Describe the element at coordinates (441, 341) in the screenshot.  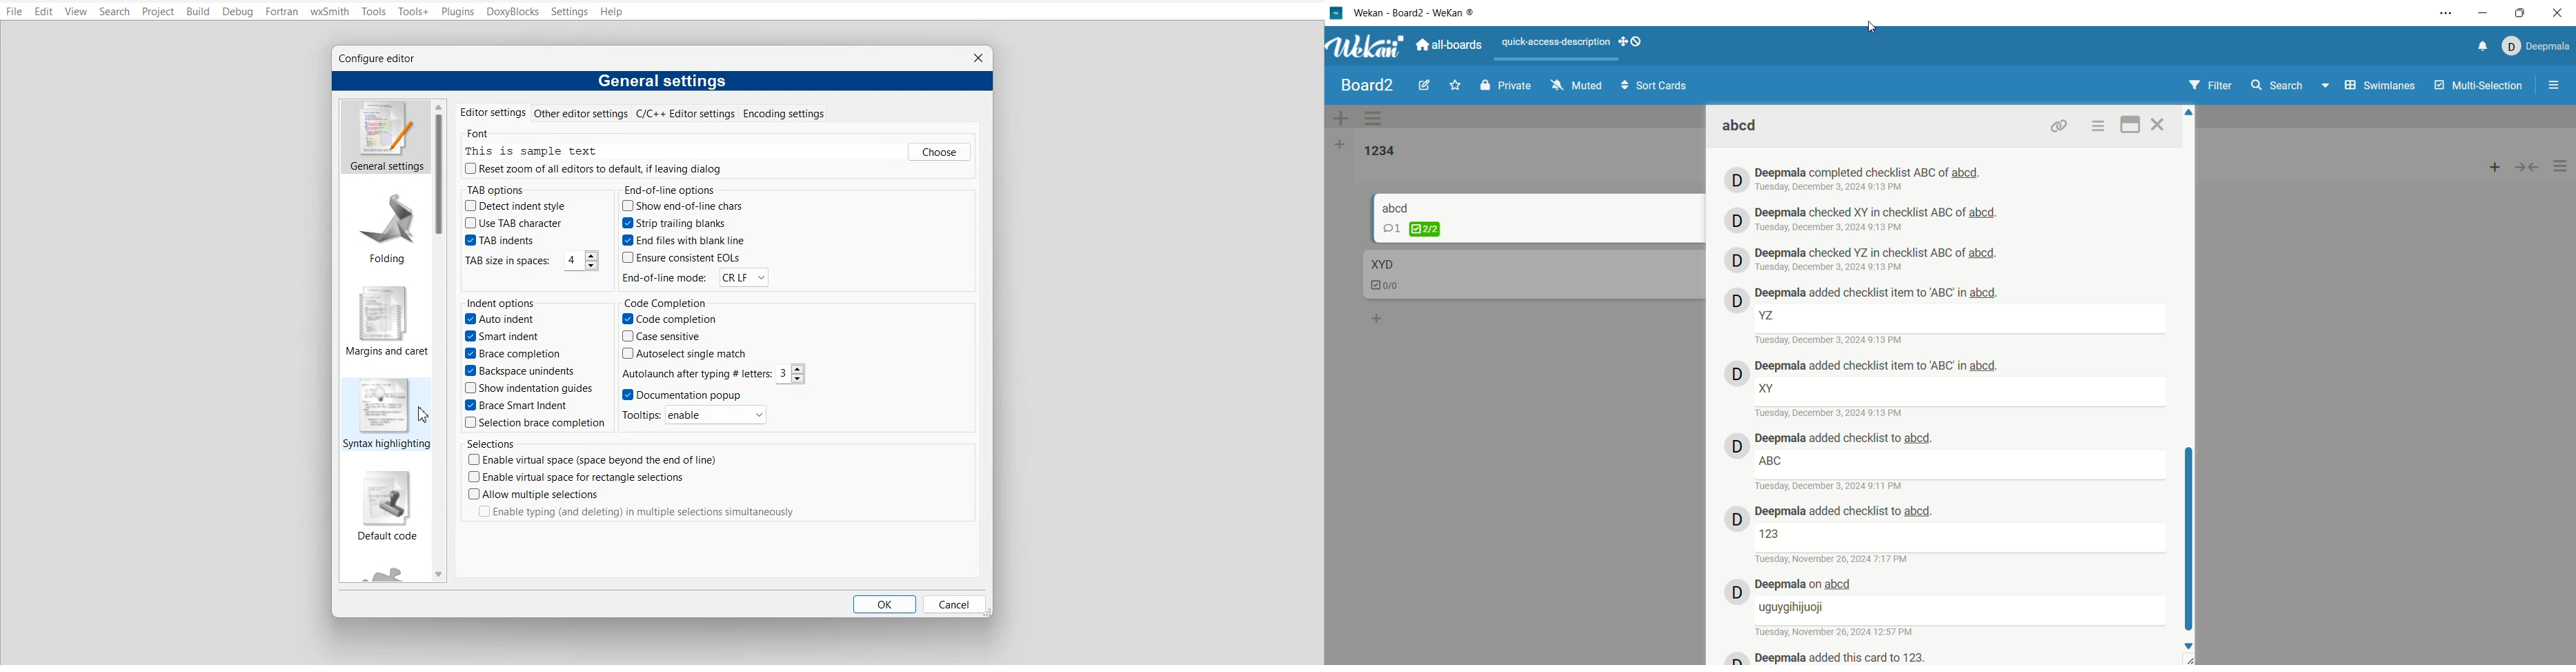
I see `Vertical scroll bar` at that location.